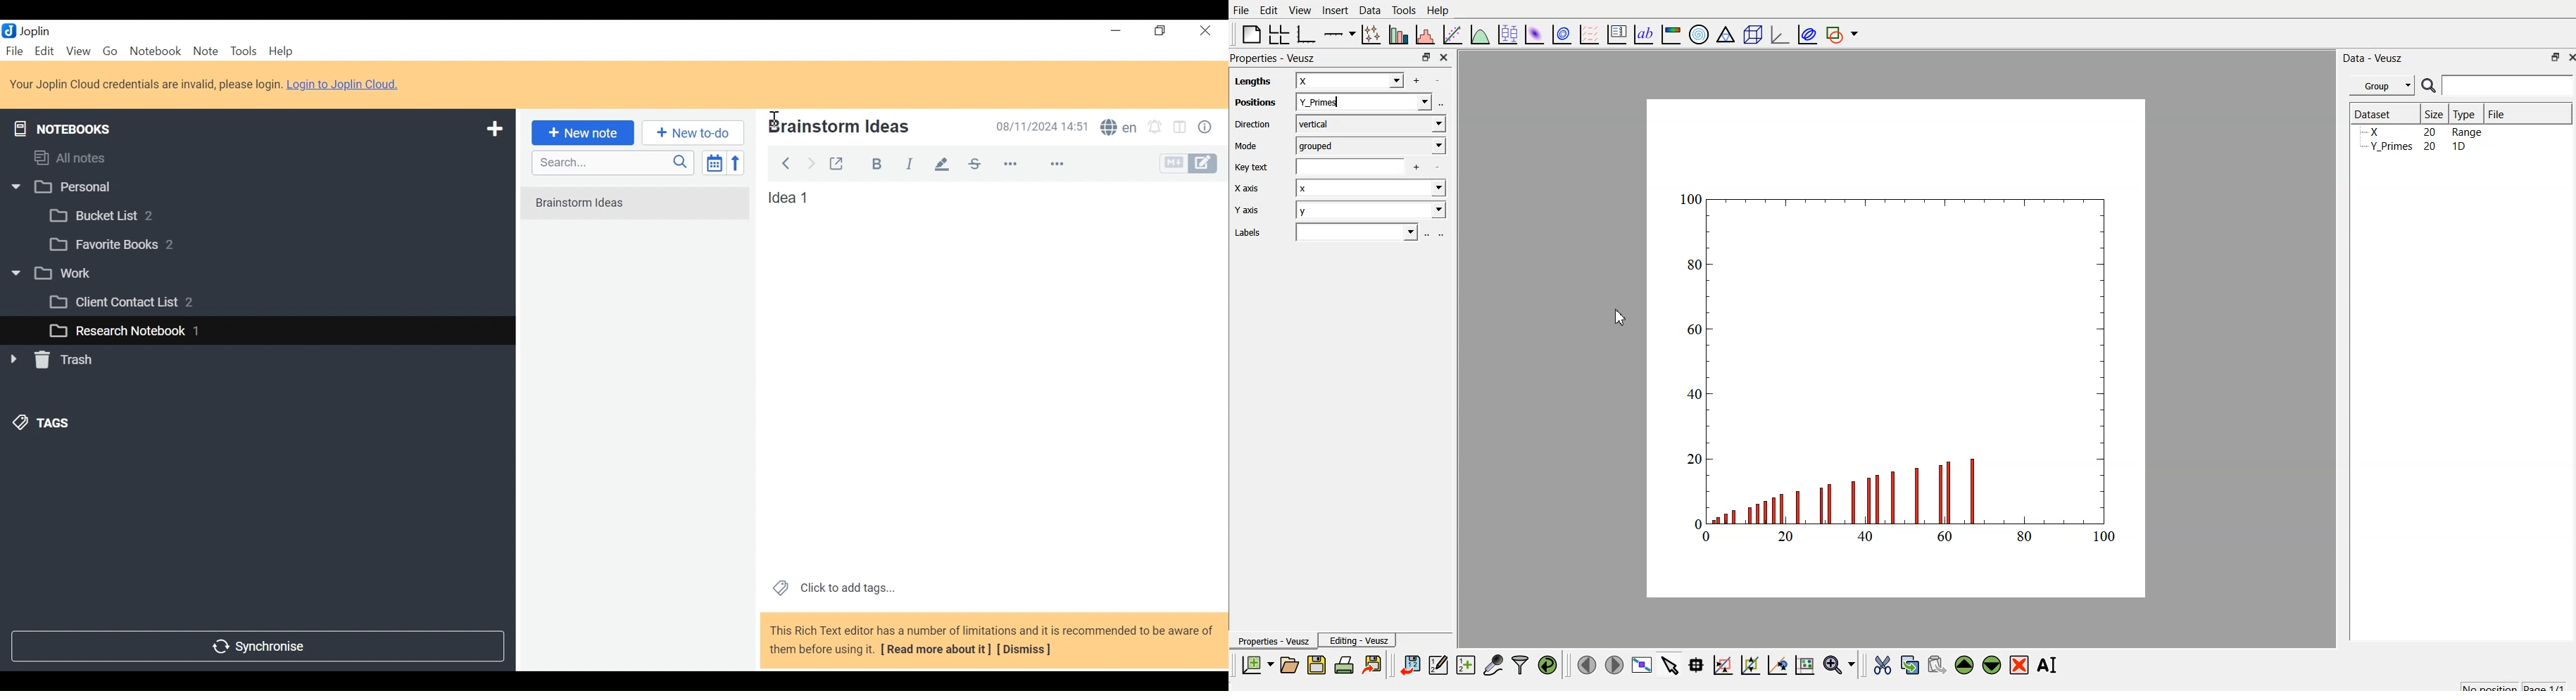  I want to click on Bold, so click(871, 162).